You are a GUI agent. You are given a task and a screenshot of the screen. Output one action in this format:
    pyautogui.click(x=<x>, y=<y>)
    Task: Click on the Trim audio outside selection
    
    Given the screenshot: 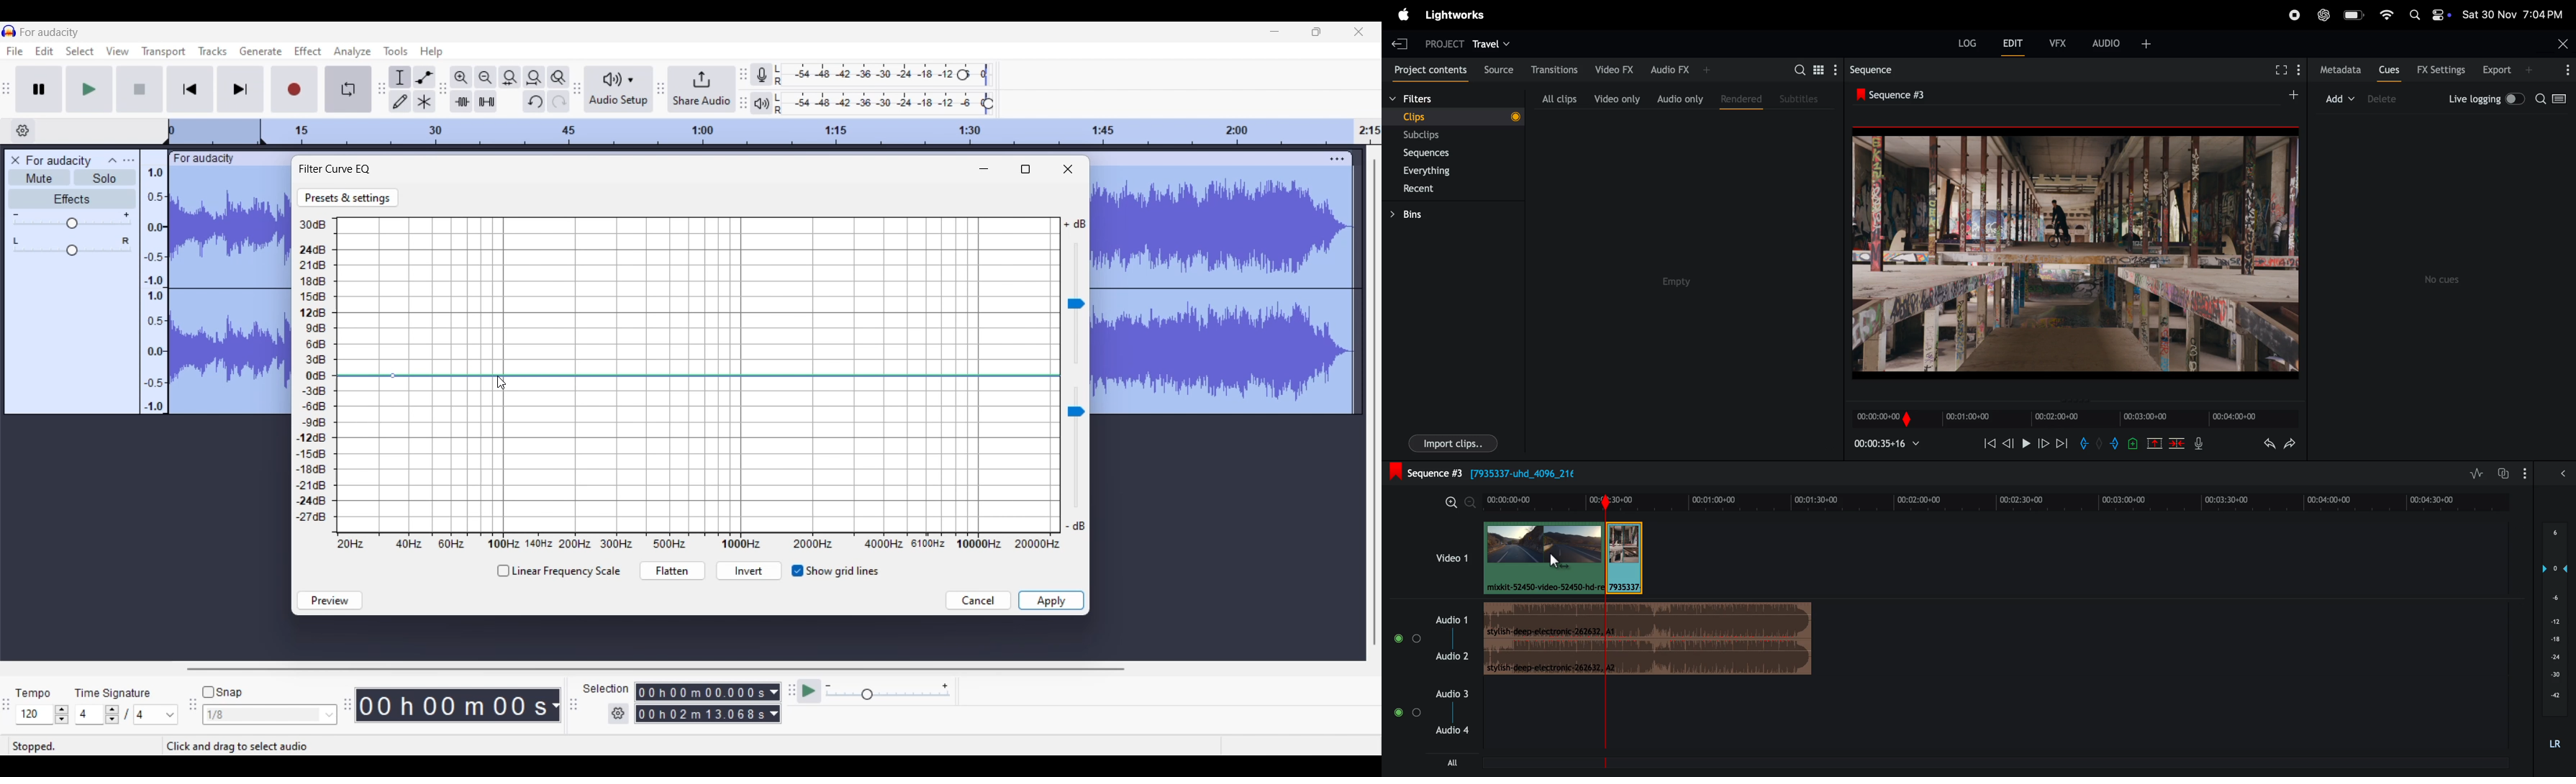 What is the action you would take?
    pyautogui.click(x=461, y=101)
    